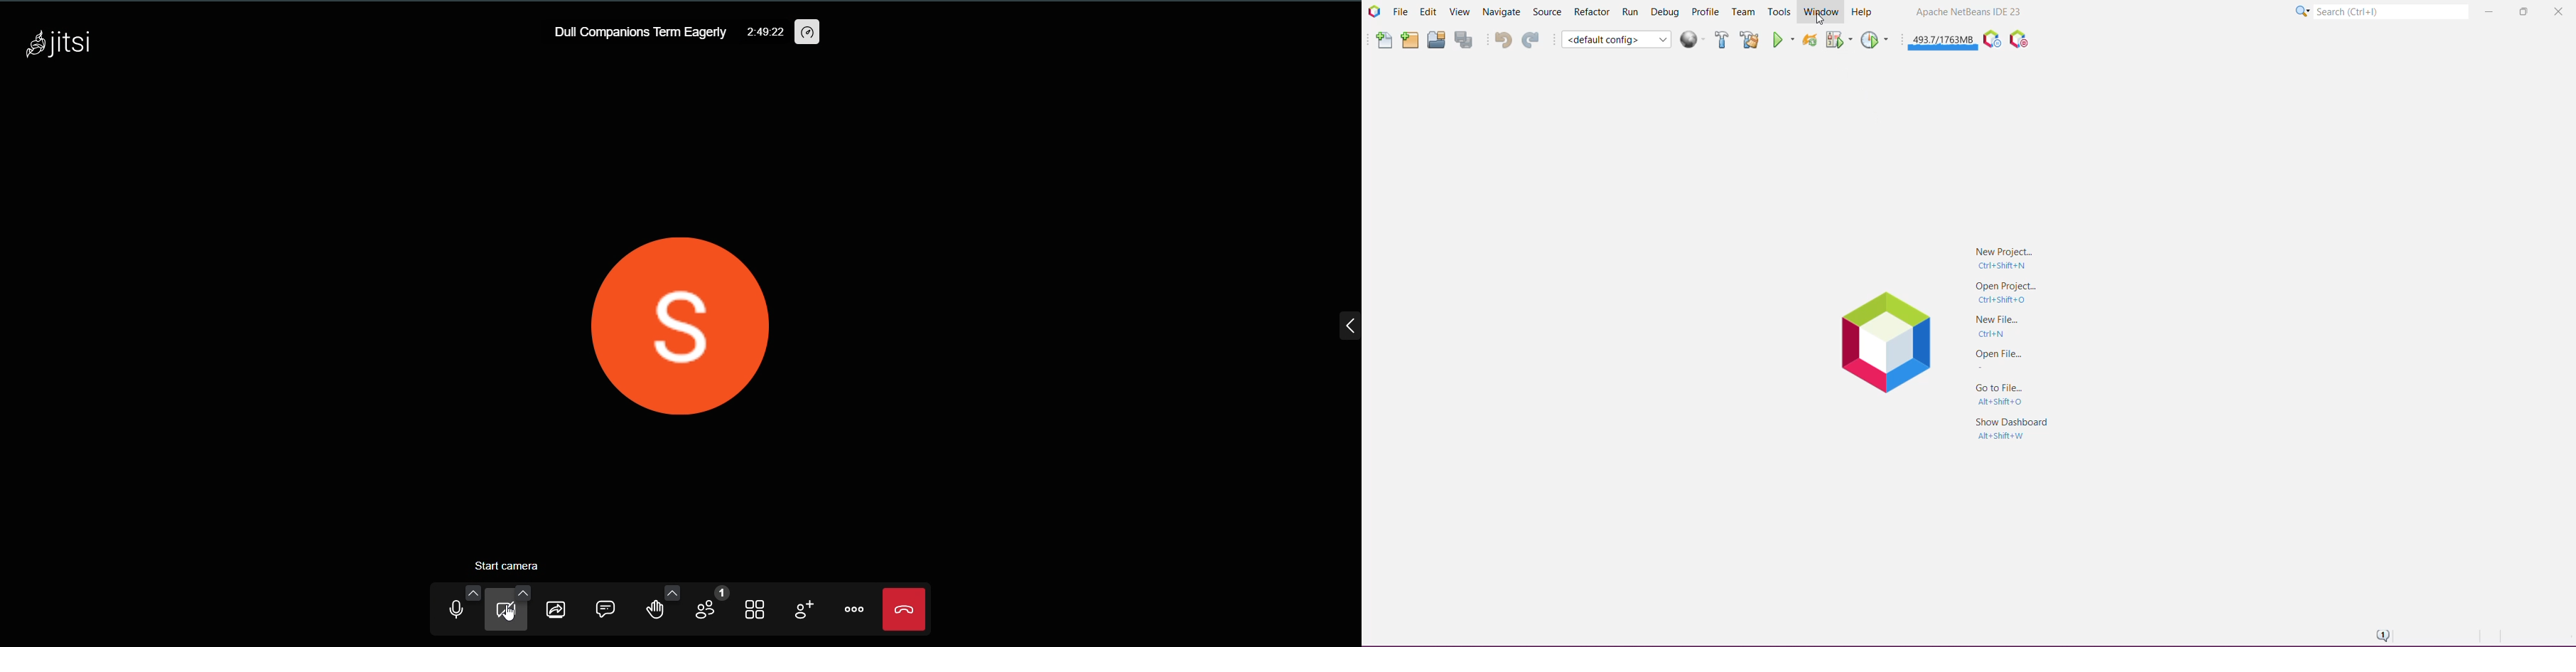  Describe the element at coordinates (1465, 40) in the screenshot. I see `Save All` at that location.